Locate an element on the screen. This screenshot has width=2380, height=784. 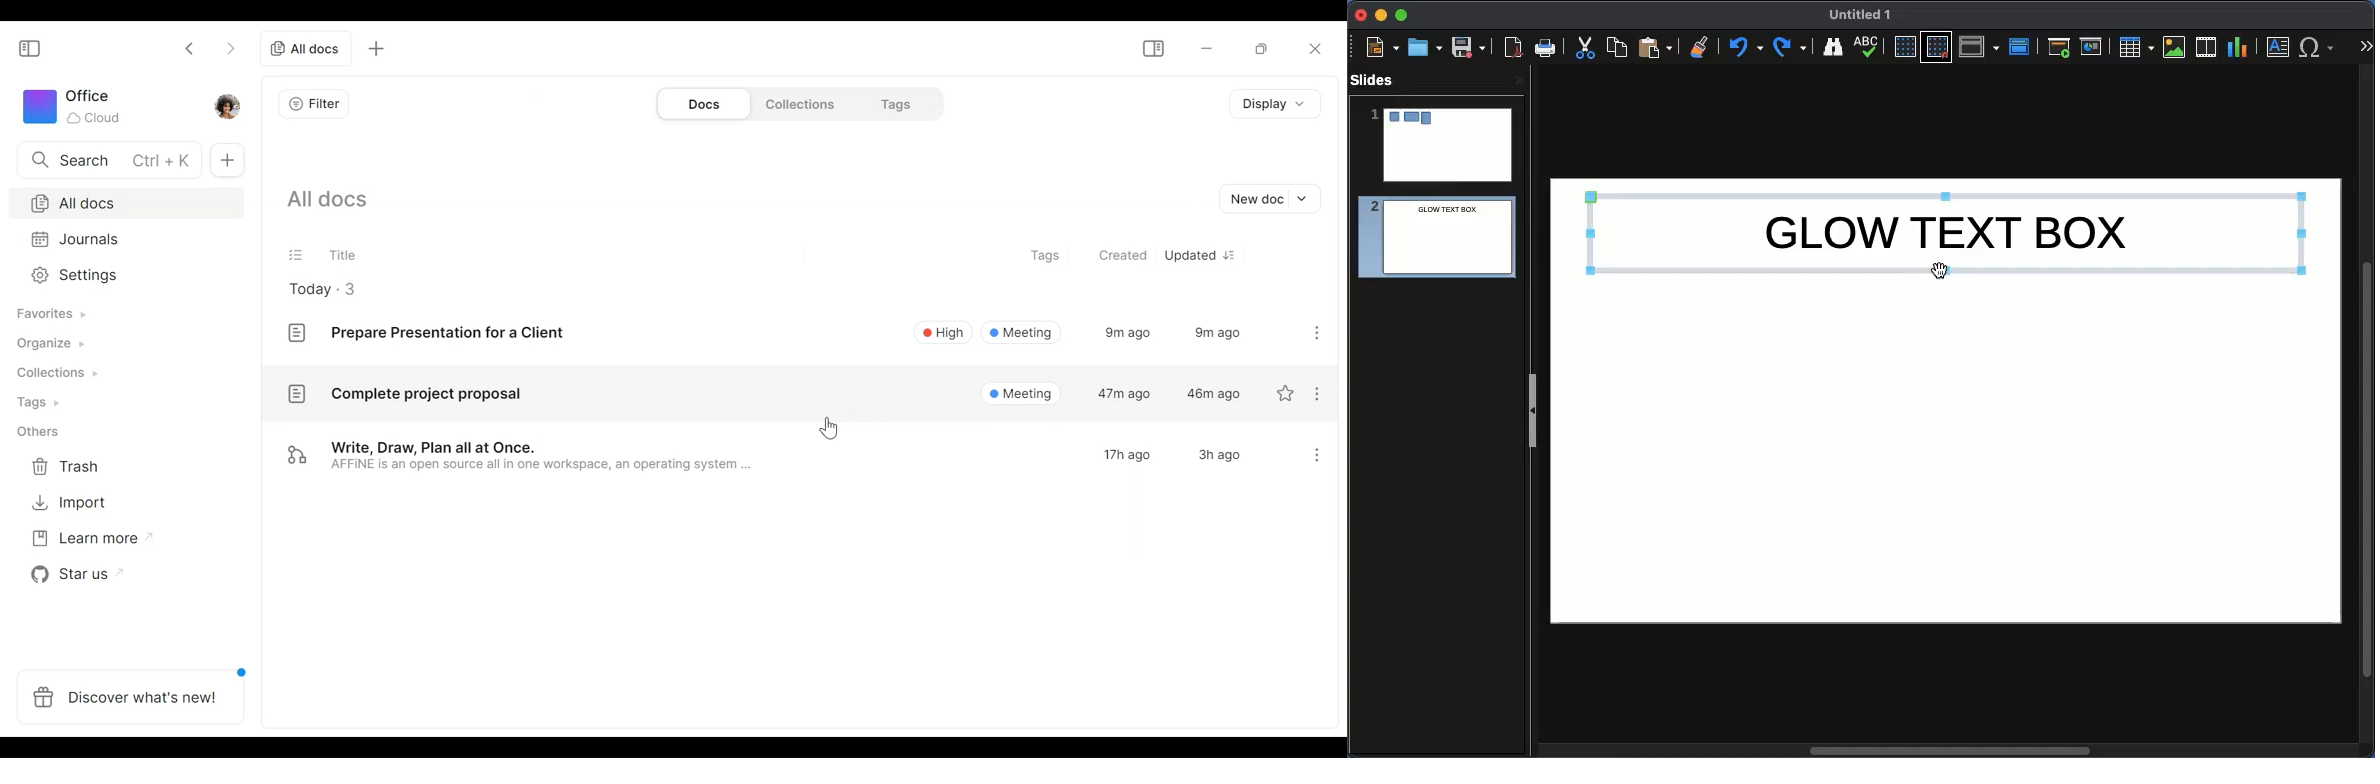
Profile photo is located at coordinates (226, 106).